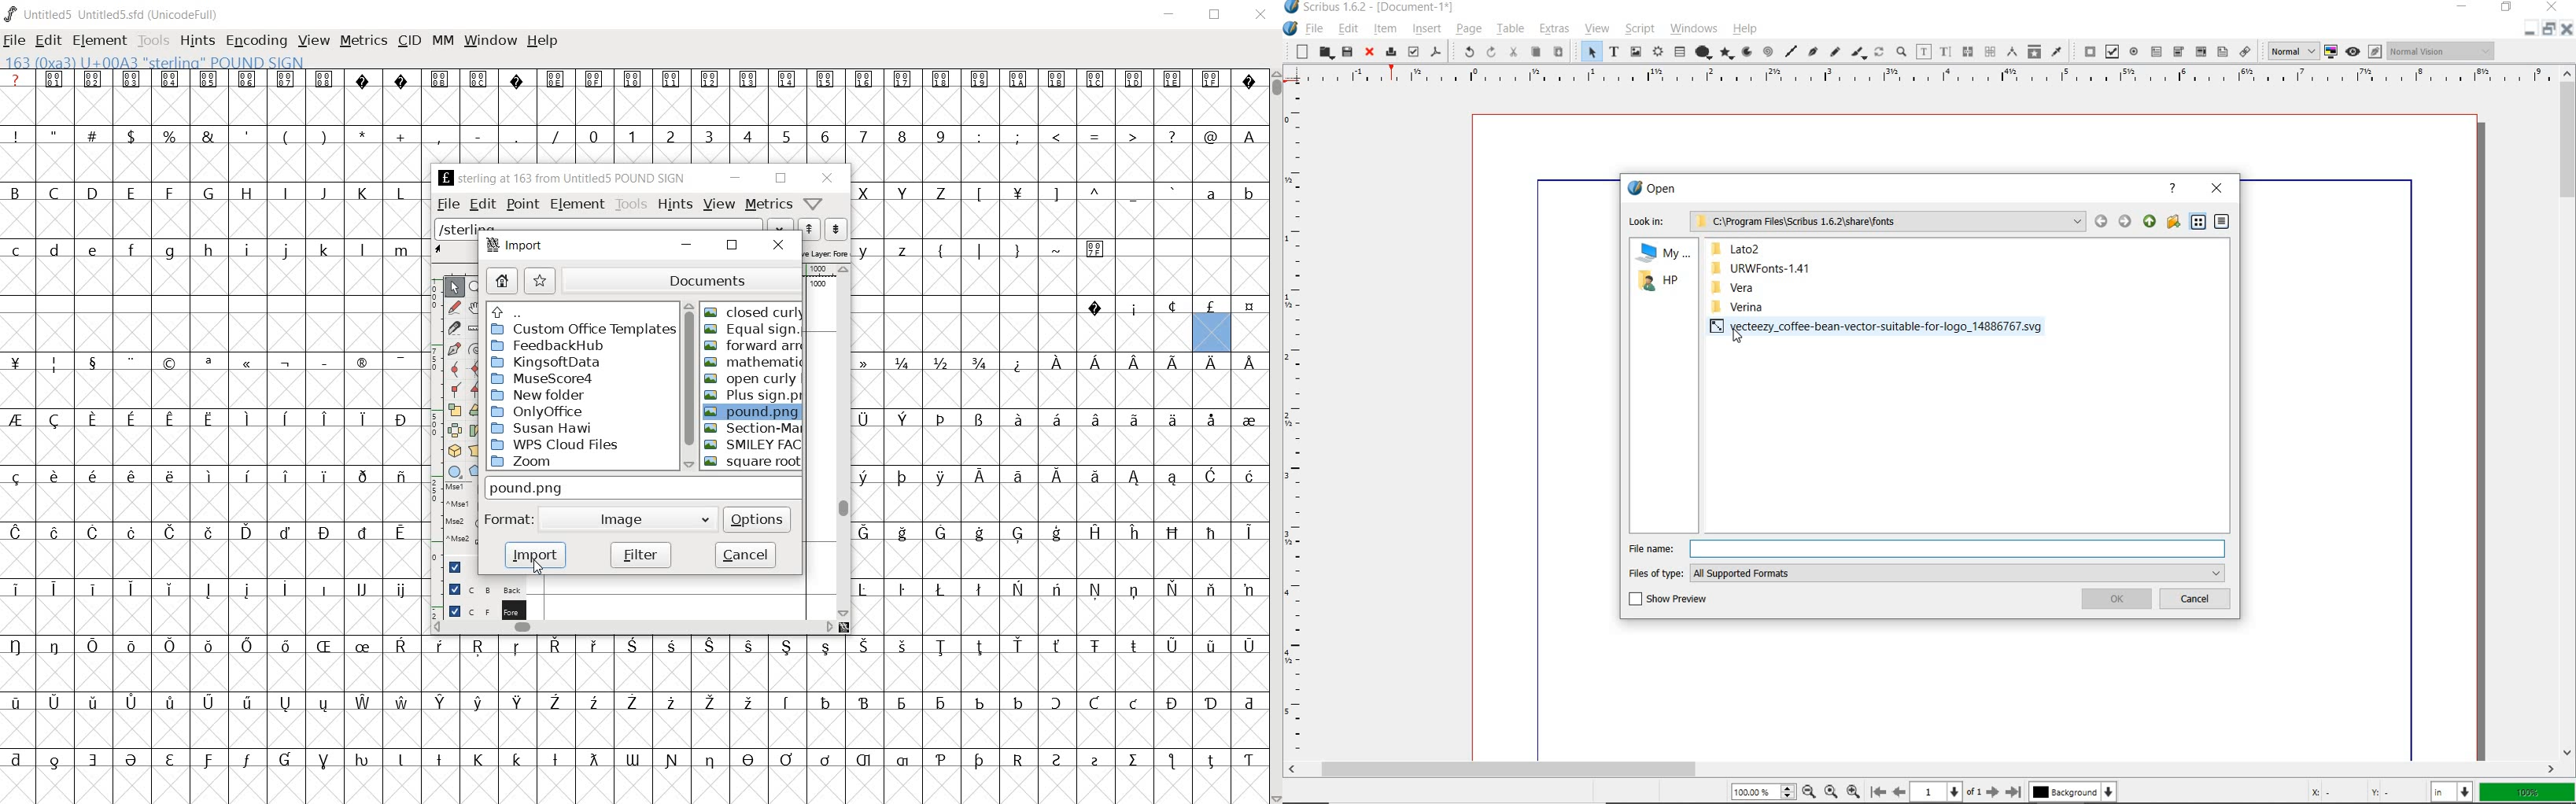  Describe the element at coordinates (1834, 51) in the screenshot. I see `freehand line` at that location.